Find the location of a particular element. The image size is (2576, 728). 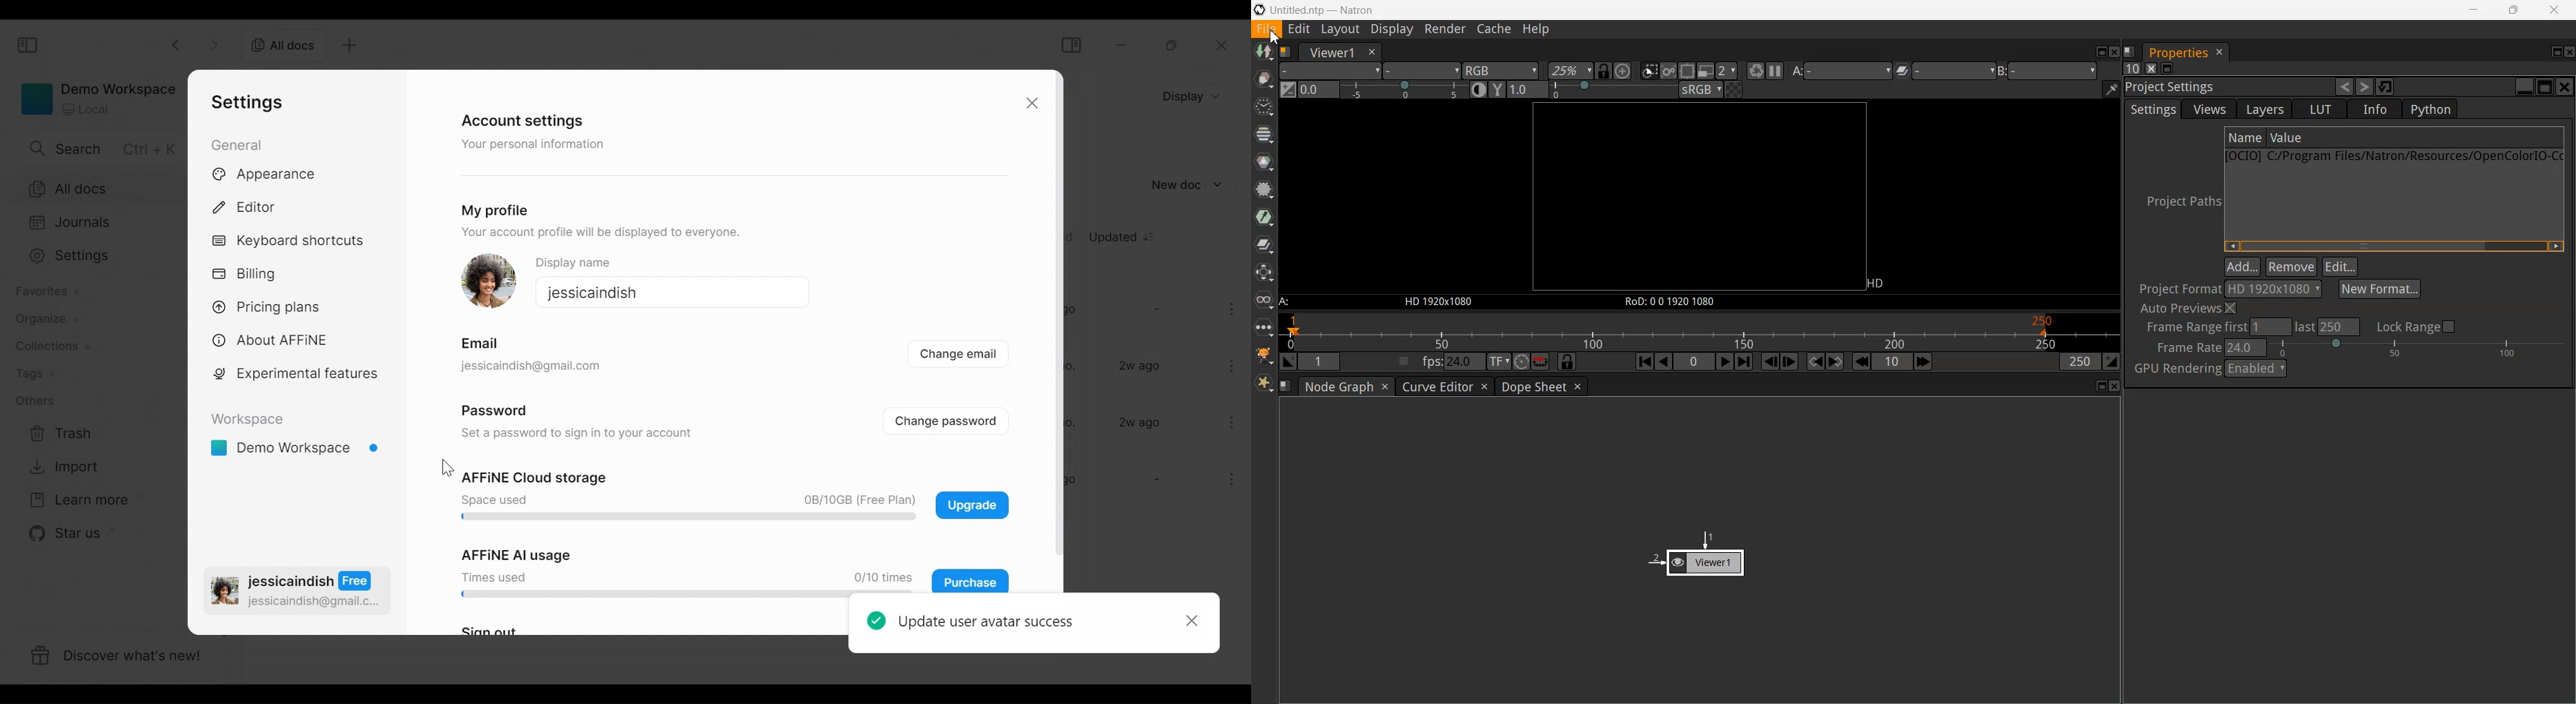

progress bar is located at coordinates (683, 518).